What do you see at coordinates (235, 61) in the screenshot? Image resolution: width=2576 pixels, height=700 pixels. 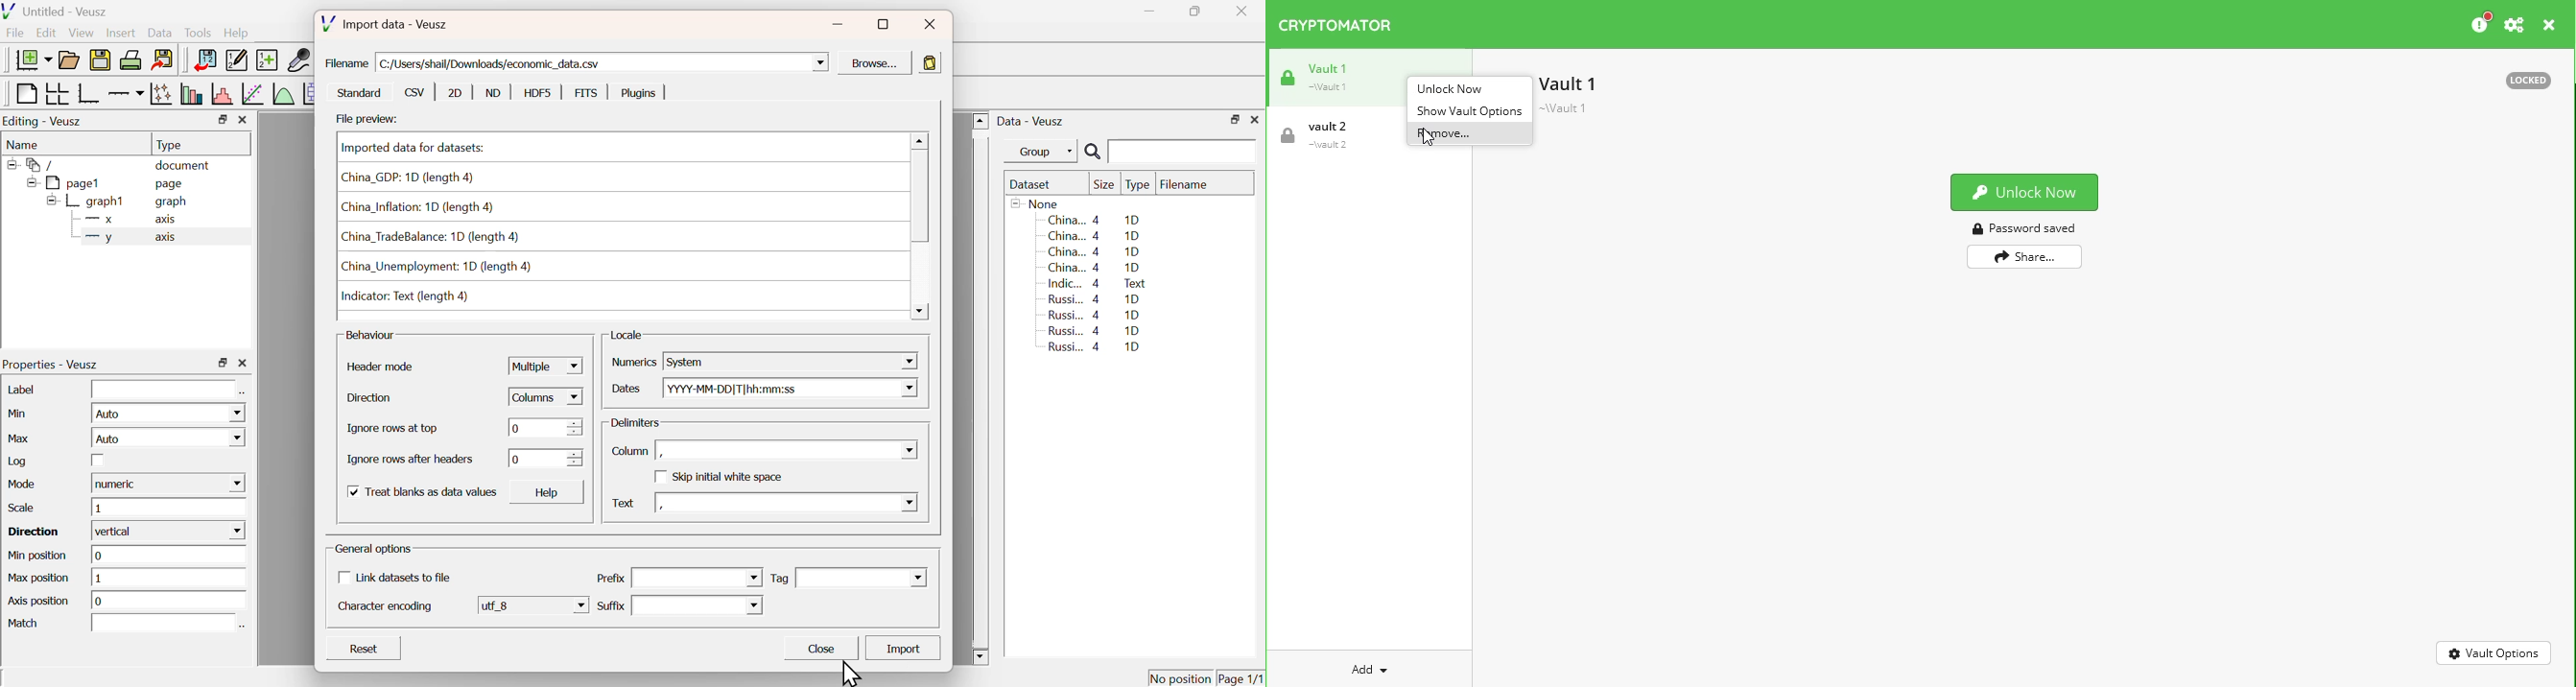 I see `Edit or add new data sets` at bounding box center [235, 61].